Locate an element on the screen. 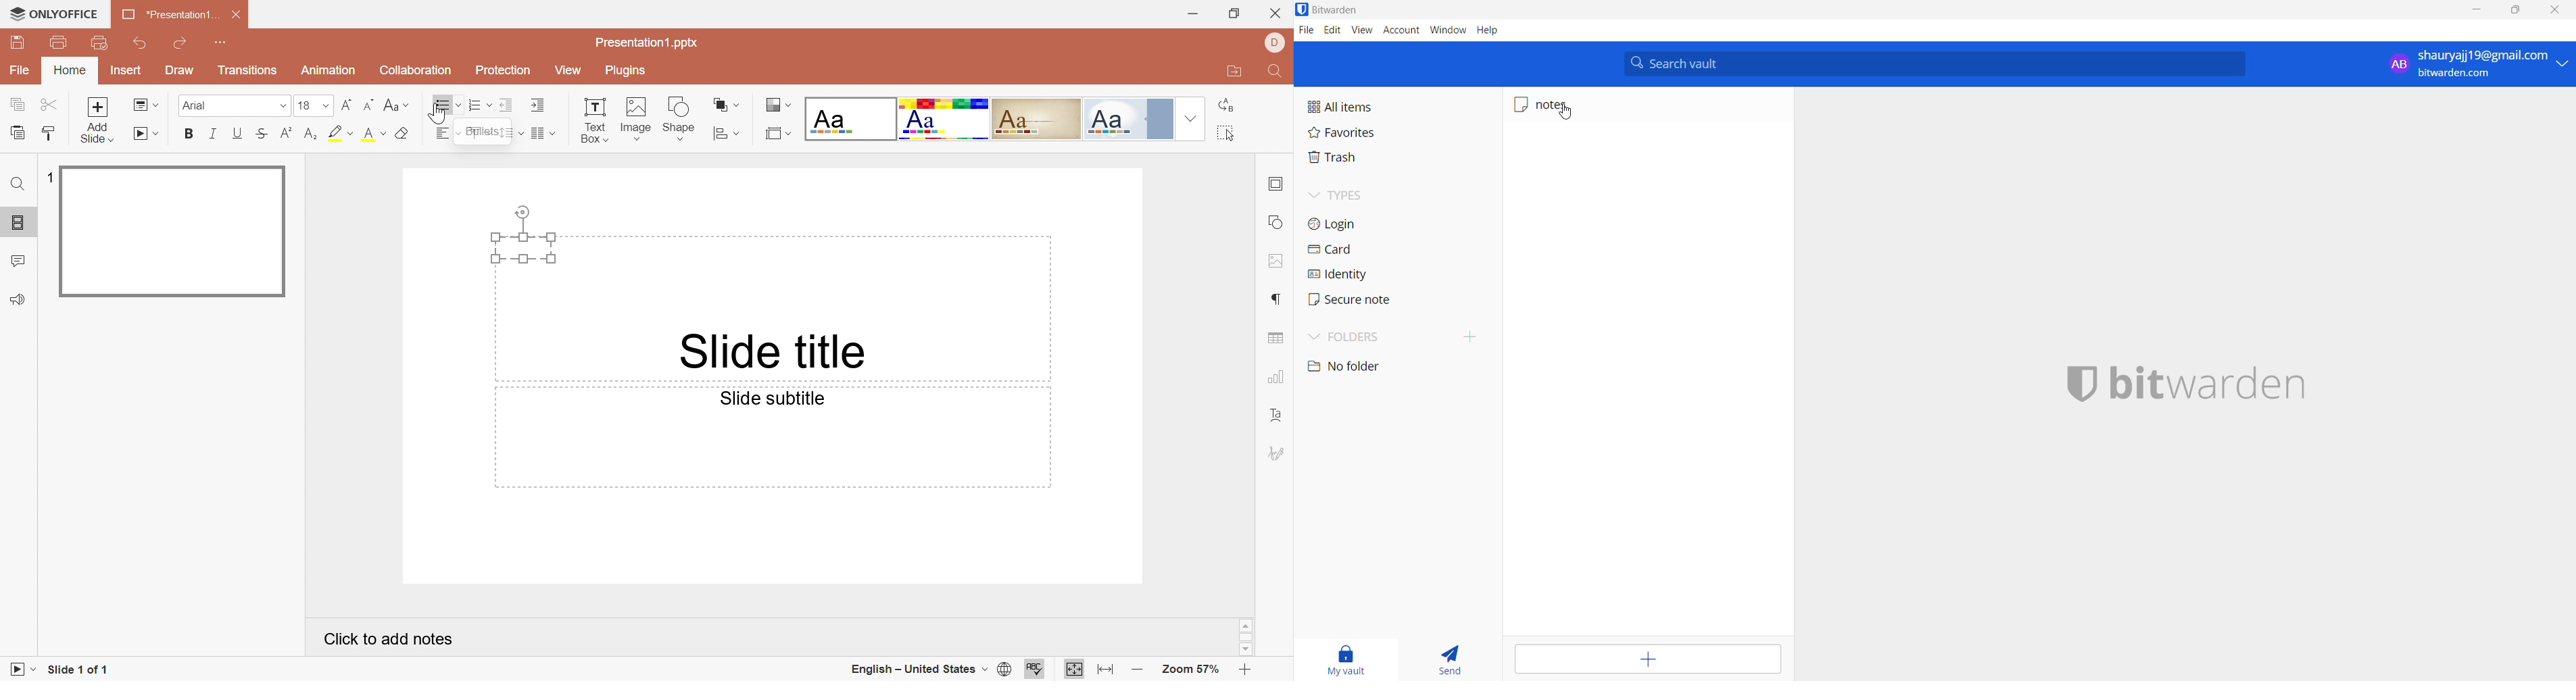 Image resolution: width=2576 pixels, height=700 pixels. Presentation1 is located at coordinates (166, 16).